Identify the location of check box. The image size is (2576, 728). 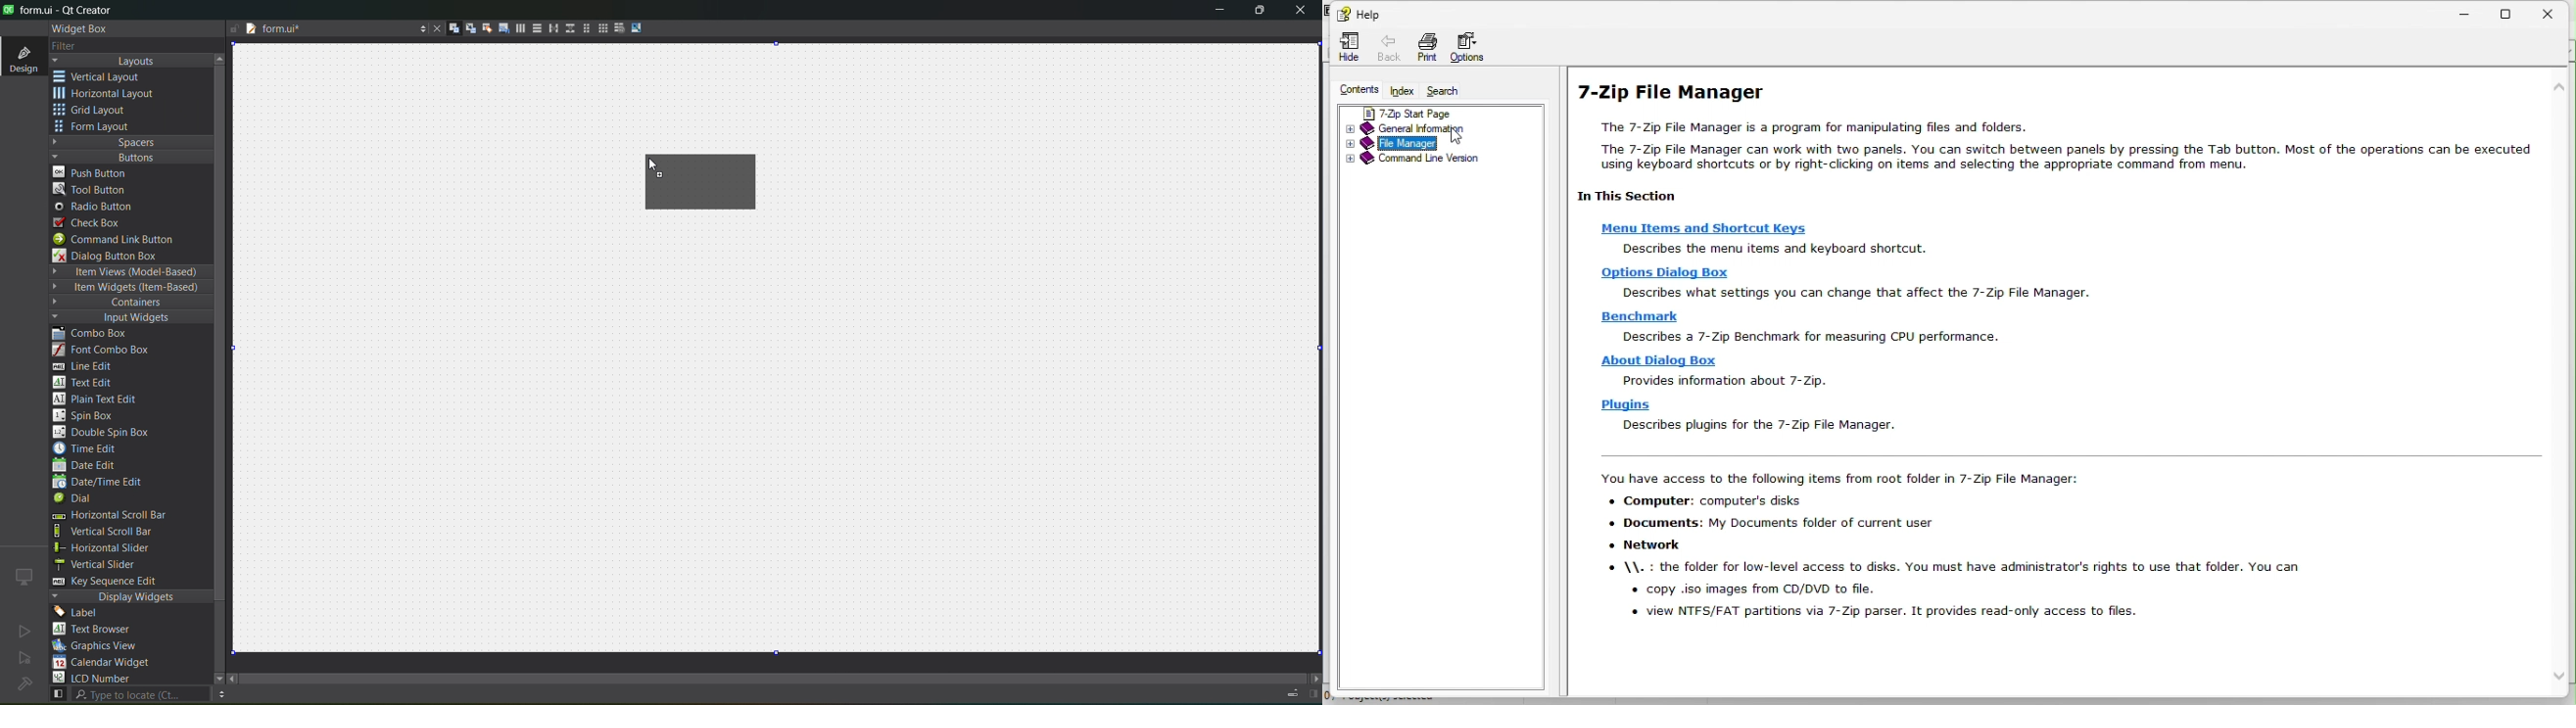
(94, 223).